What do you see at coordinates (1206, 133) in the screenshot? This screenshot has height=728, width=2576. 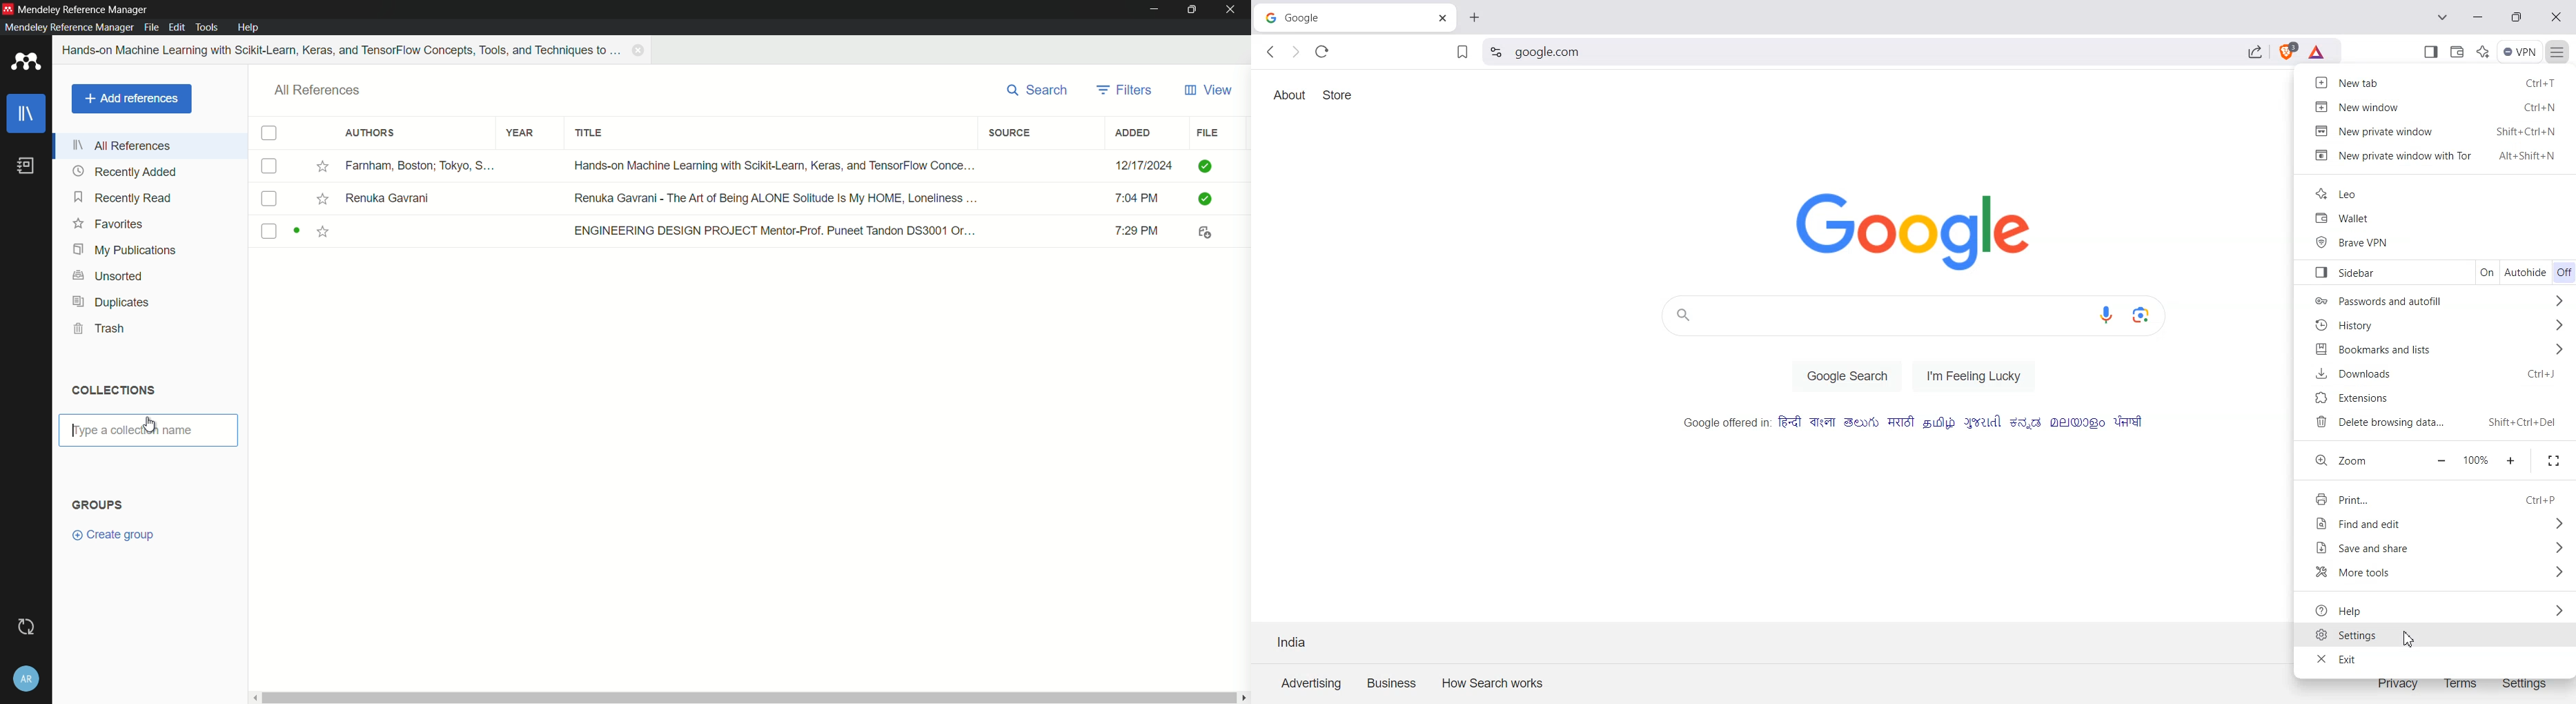 I see `file` at bounding box center [1206, 133].